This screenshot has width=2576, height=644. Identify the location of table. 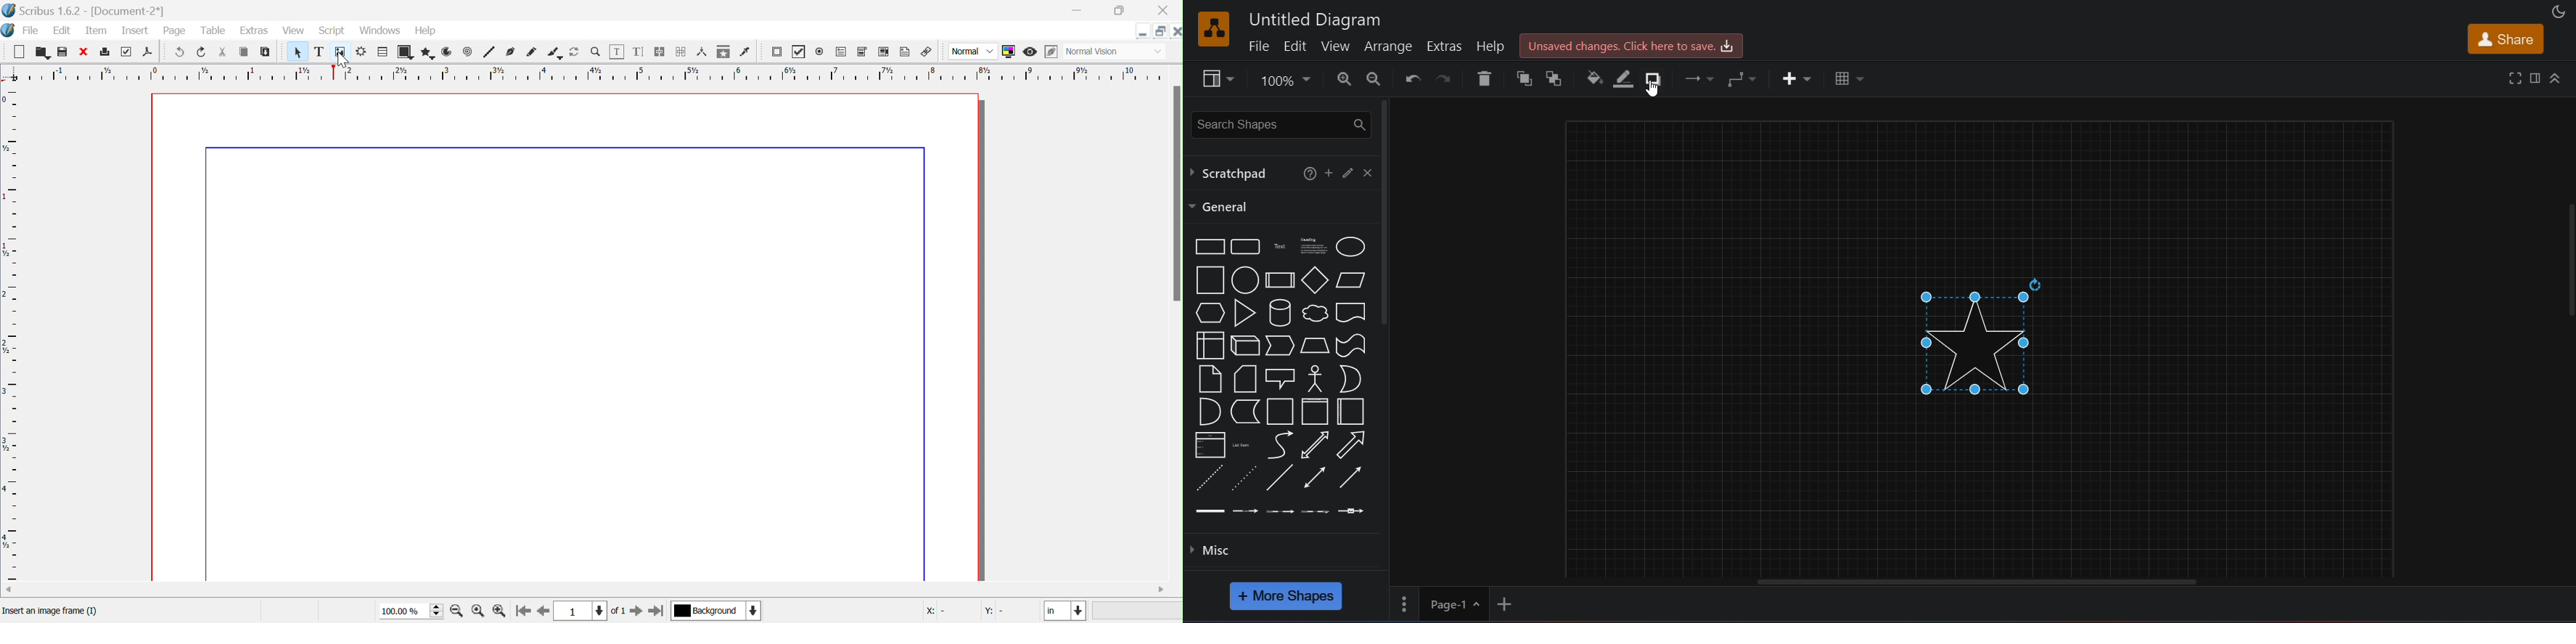
(215, 30).